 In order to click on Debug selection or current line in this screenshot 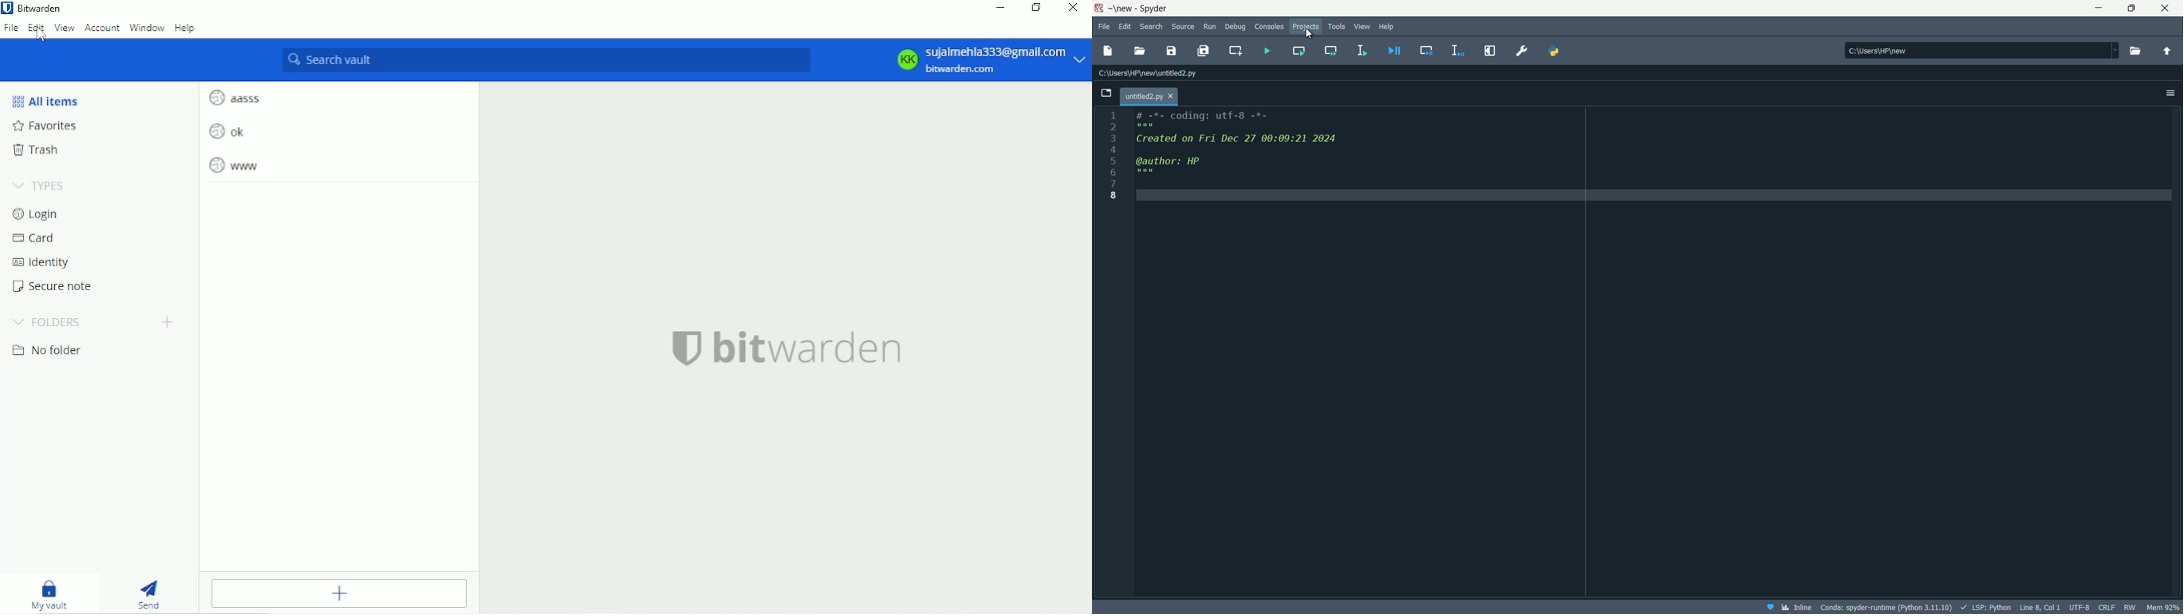, I will do `click(1456, 49)`.